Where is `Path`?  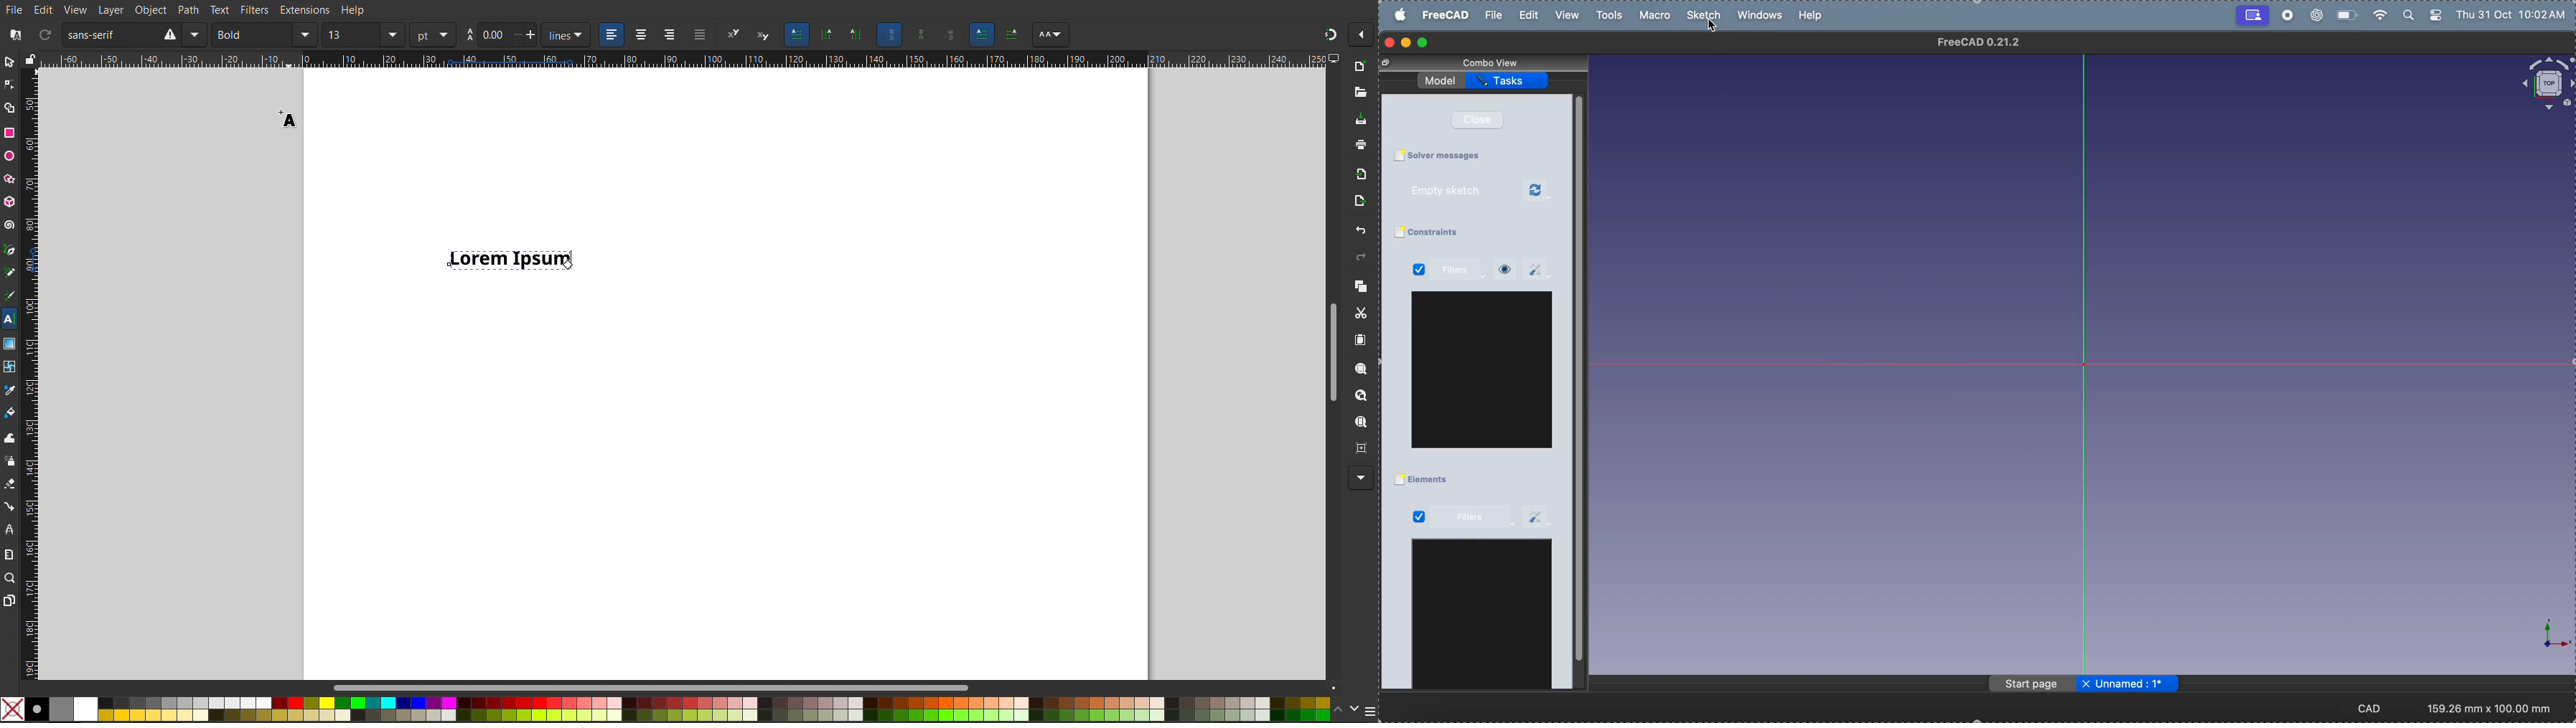 Path is located at coordinates (189, 9).